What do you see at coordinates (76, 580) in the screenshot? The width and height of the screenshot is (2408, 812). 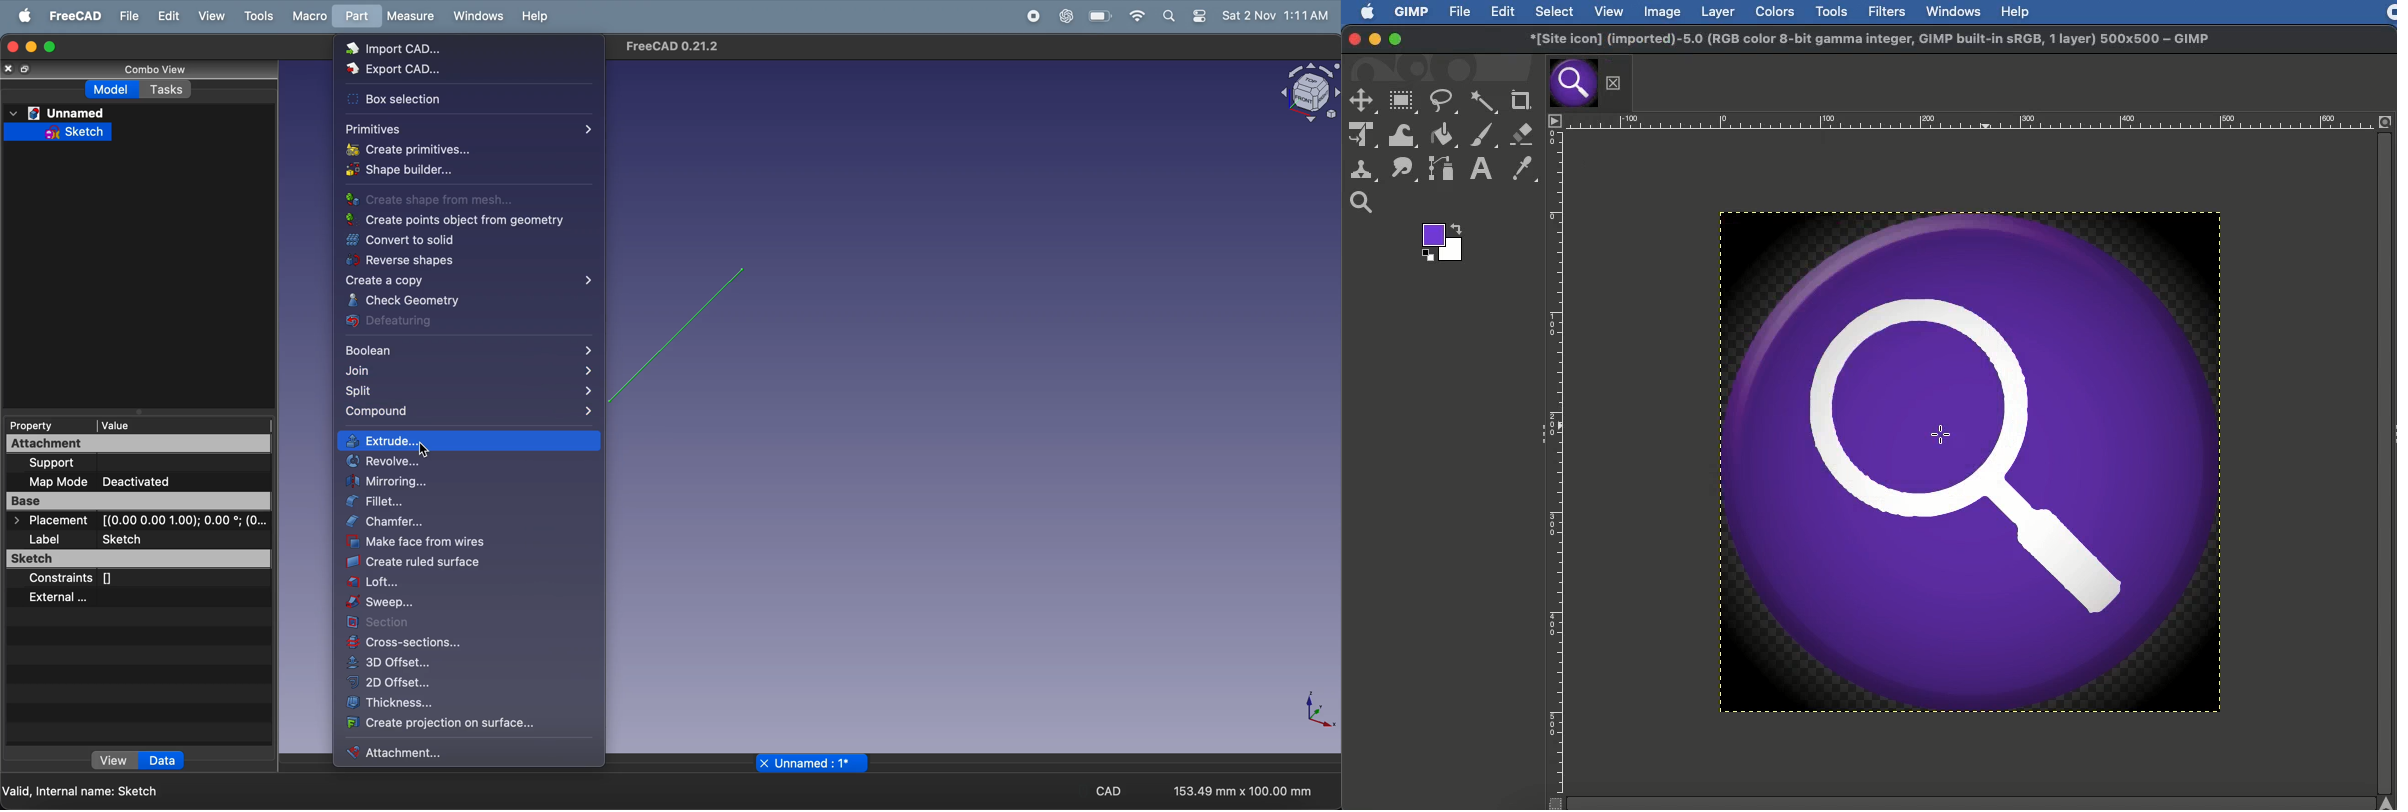 I see `constraints []` at bounding box center [76, 580].